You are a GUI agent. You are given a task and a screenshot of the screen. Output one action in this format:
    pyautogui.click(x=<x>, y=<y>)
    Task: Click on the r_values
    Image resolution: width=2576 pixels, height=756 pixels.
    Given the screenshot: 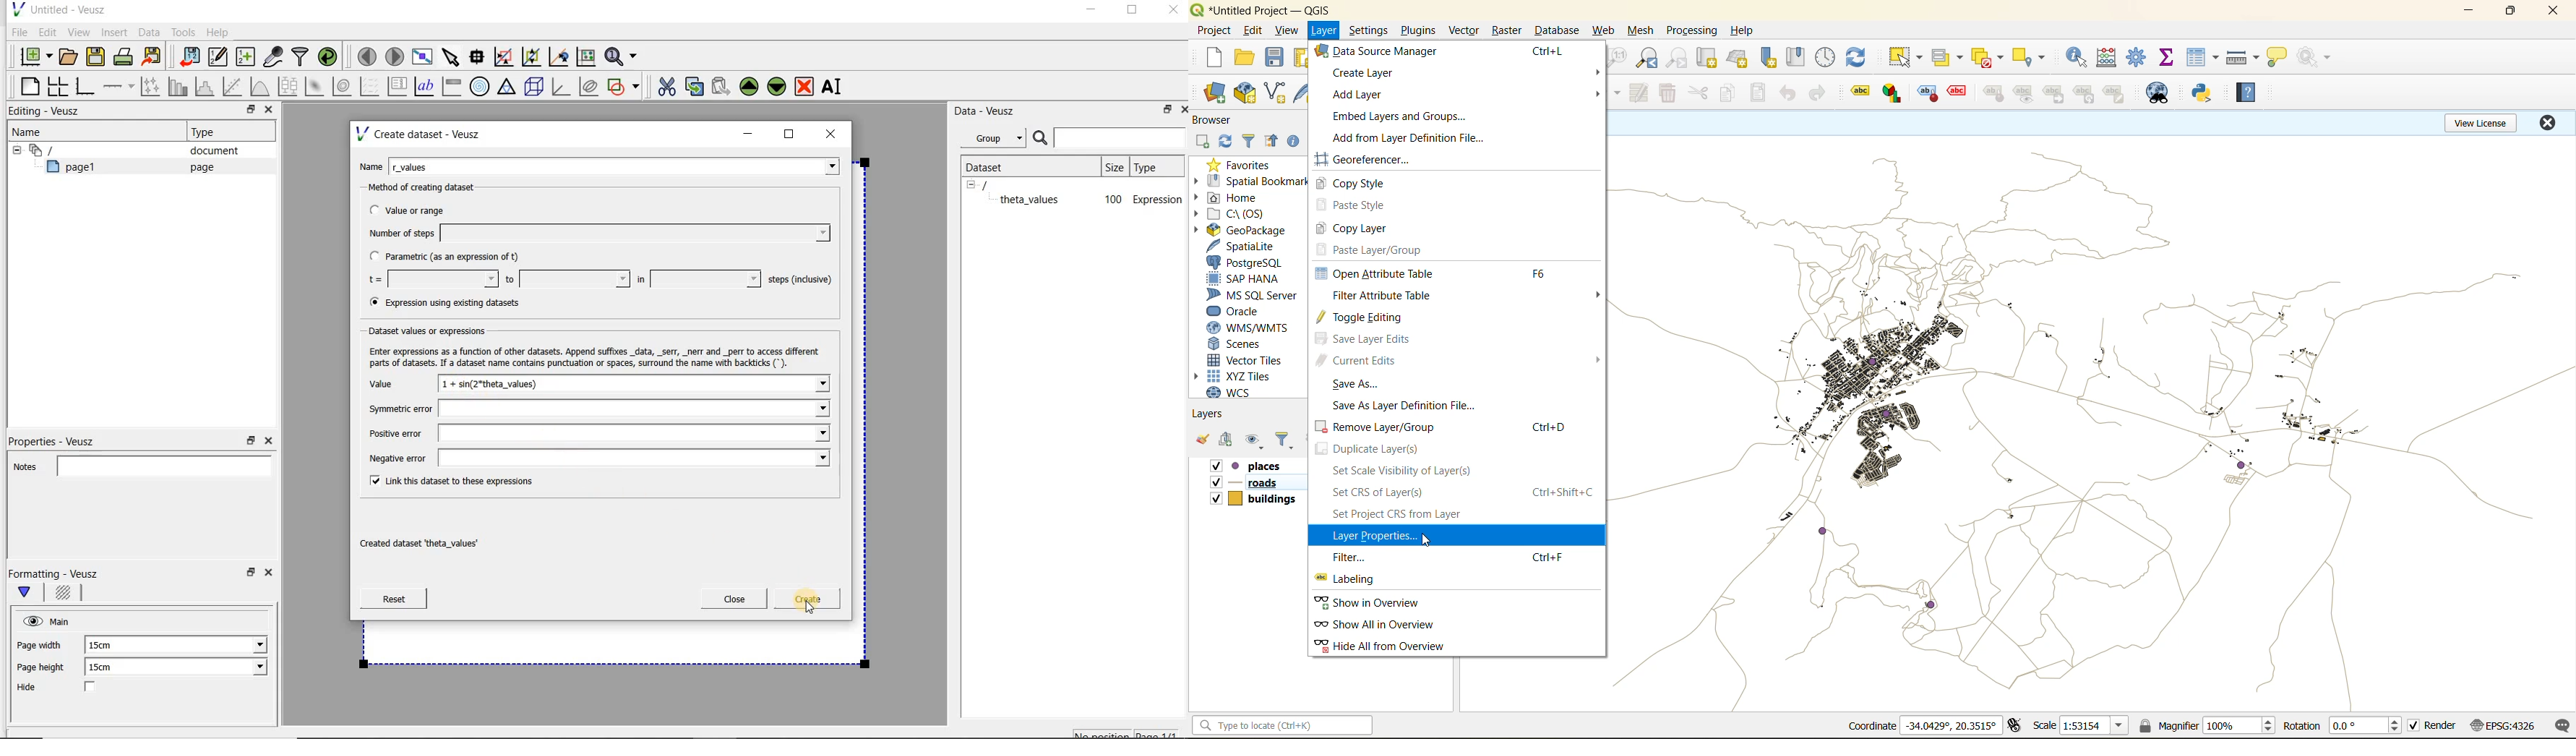 What is the action you would take?
    pyautogui.click(x=616, y=165)
    